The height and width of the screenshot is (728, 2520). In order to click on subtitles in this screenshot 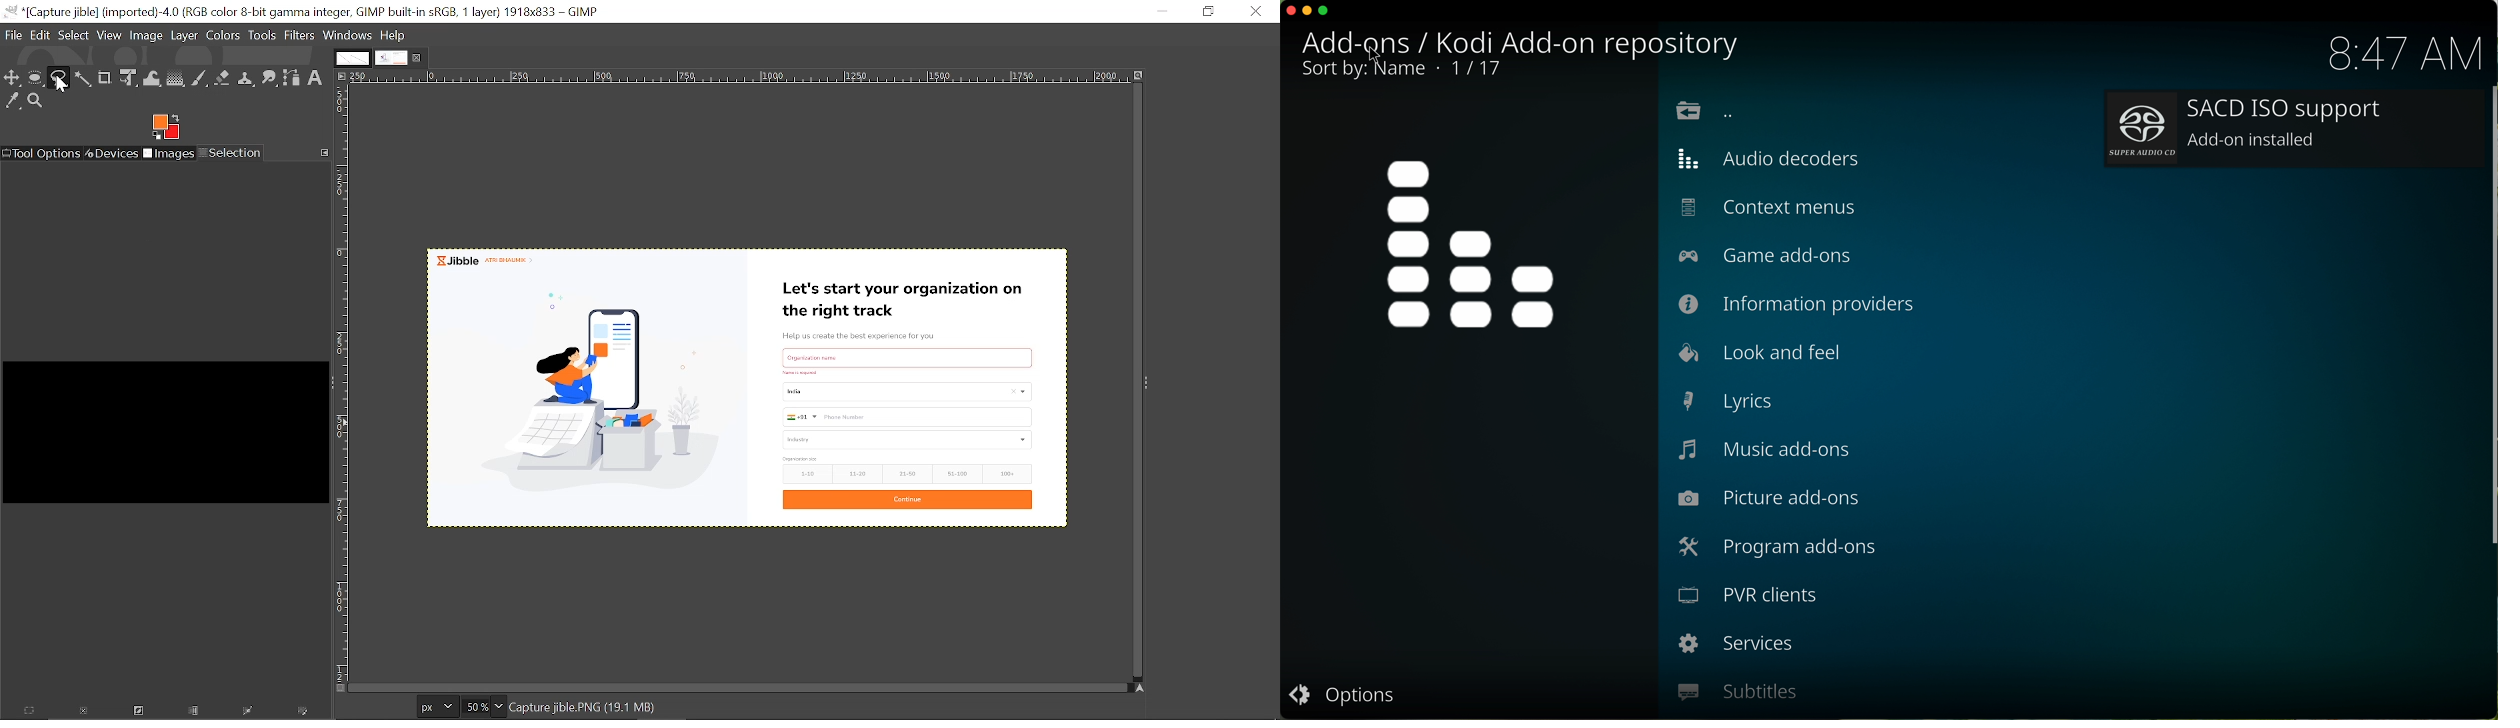, I will do `click(1737, 692)`.